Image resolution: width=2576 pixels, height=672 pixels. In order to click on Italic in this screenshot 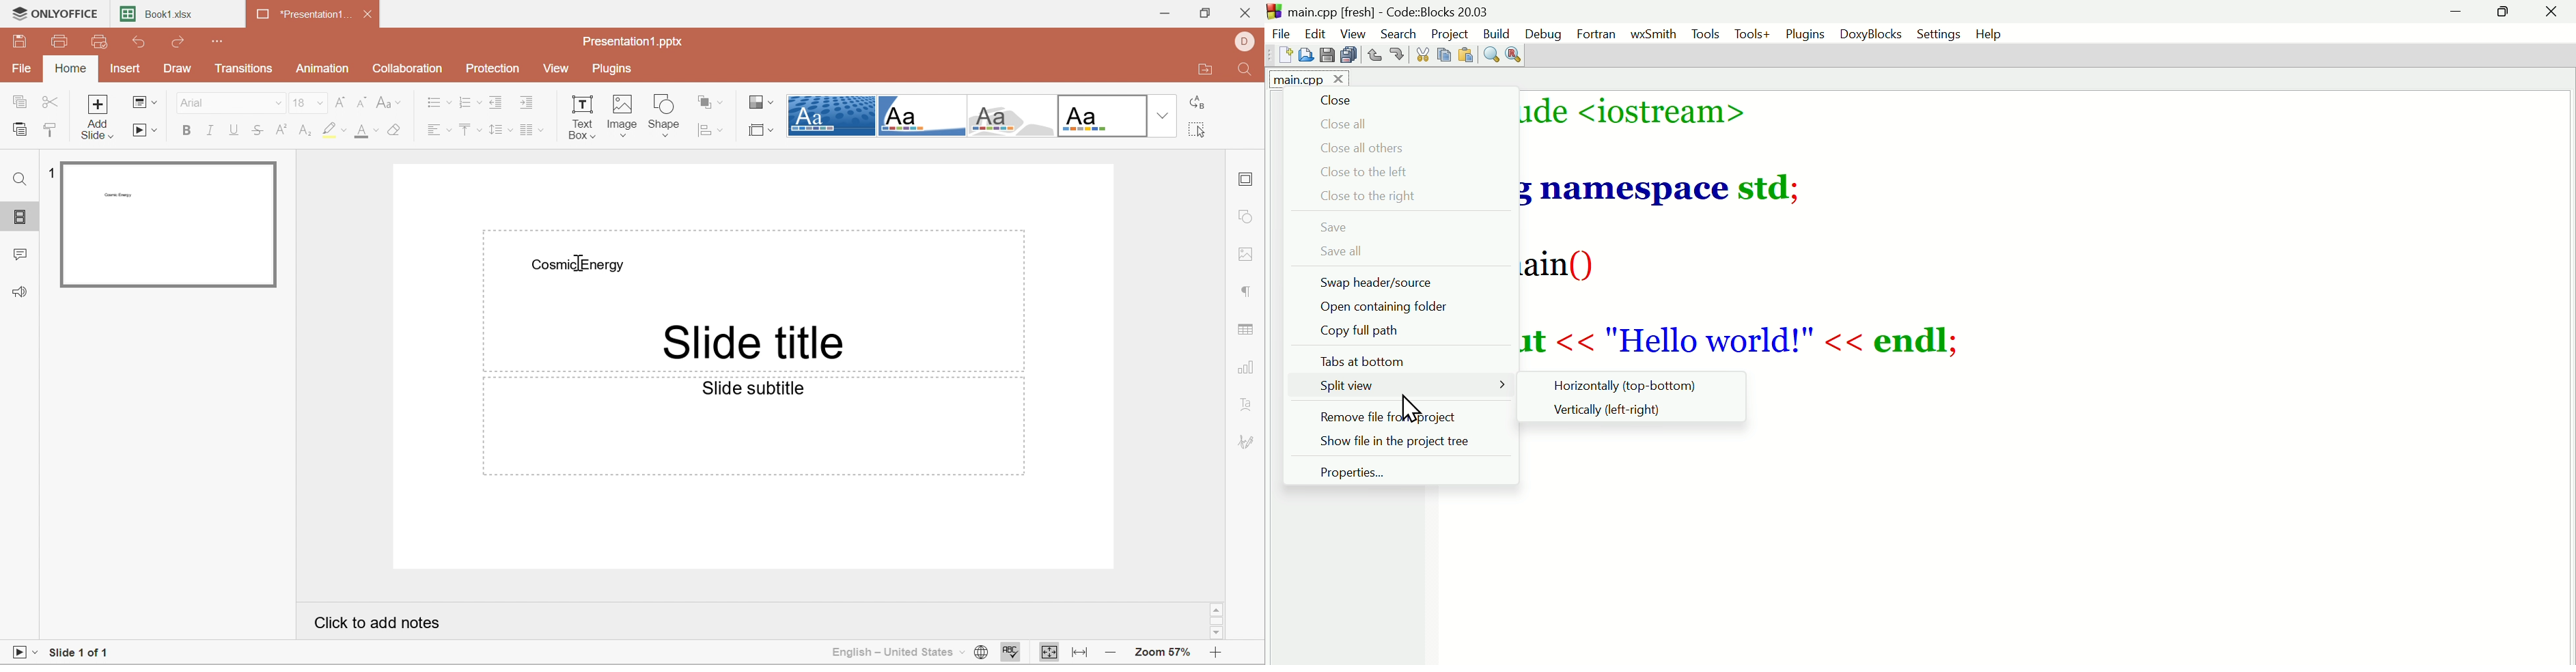, I will do `click(210, 131)`.